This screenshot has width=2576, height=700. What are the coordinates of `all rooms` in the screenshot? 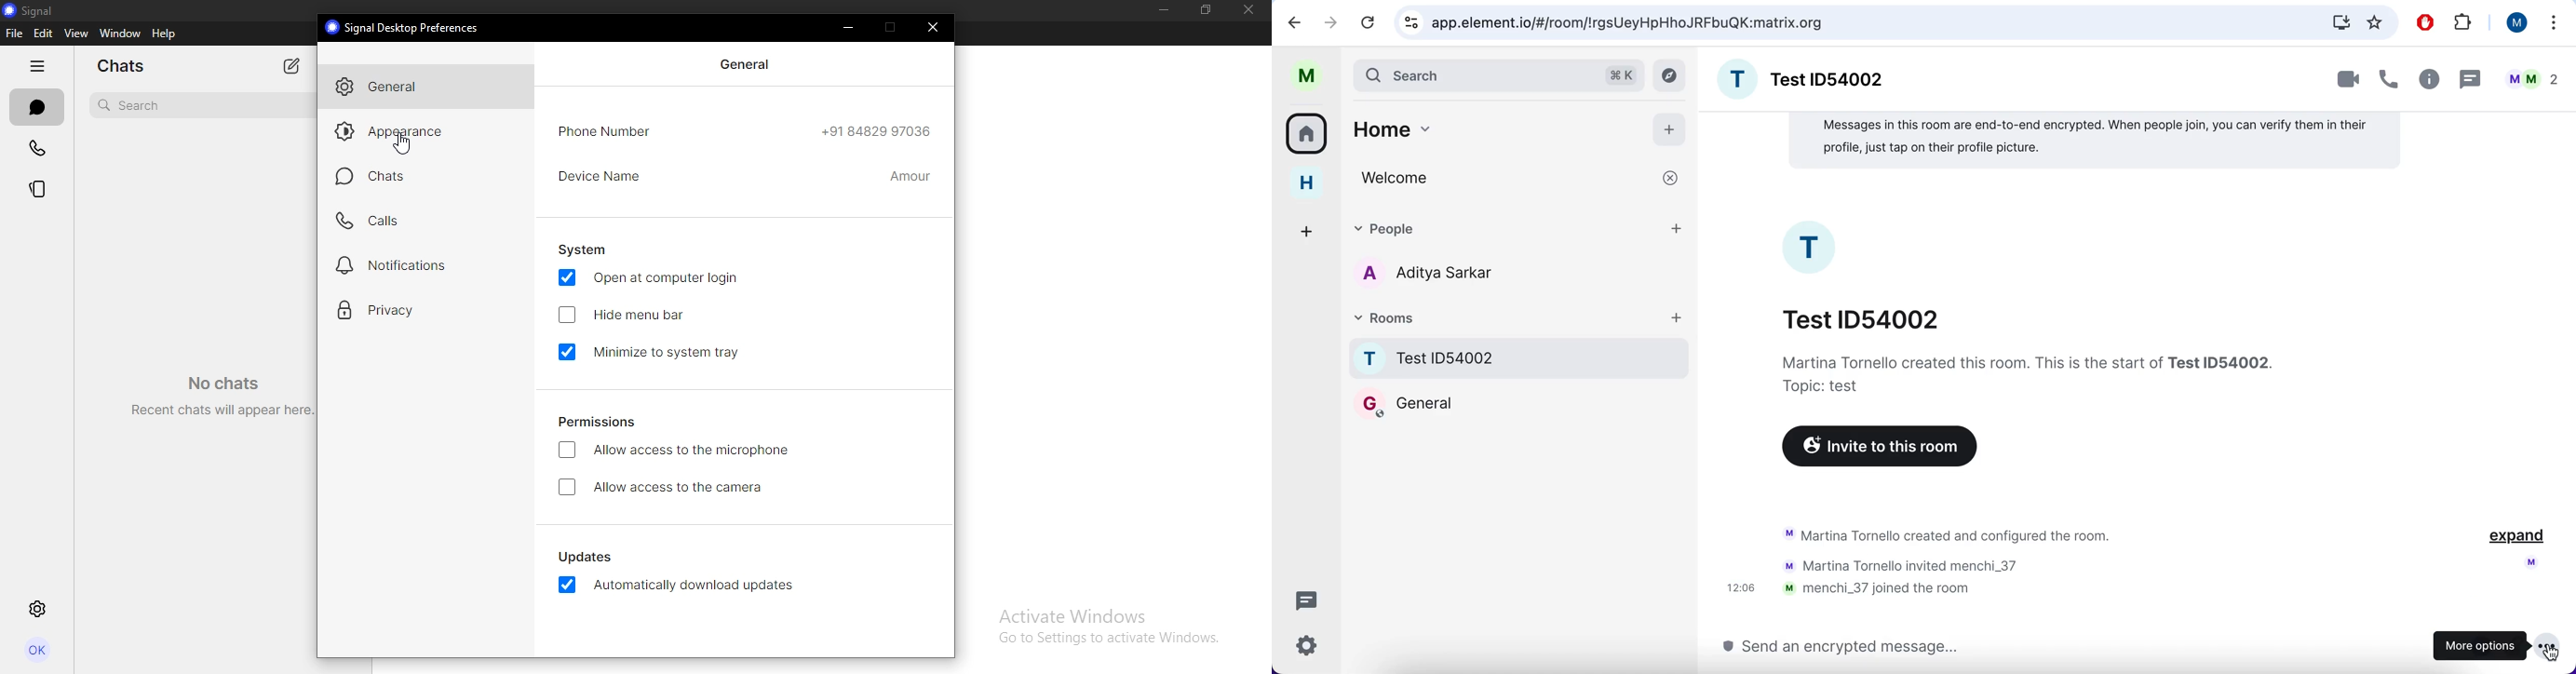 It's located at (1307, 137).